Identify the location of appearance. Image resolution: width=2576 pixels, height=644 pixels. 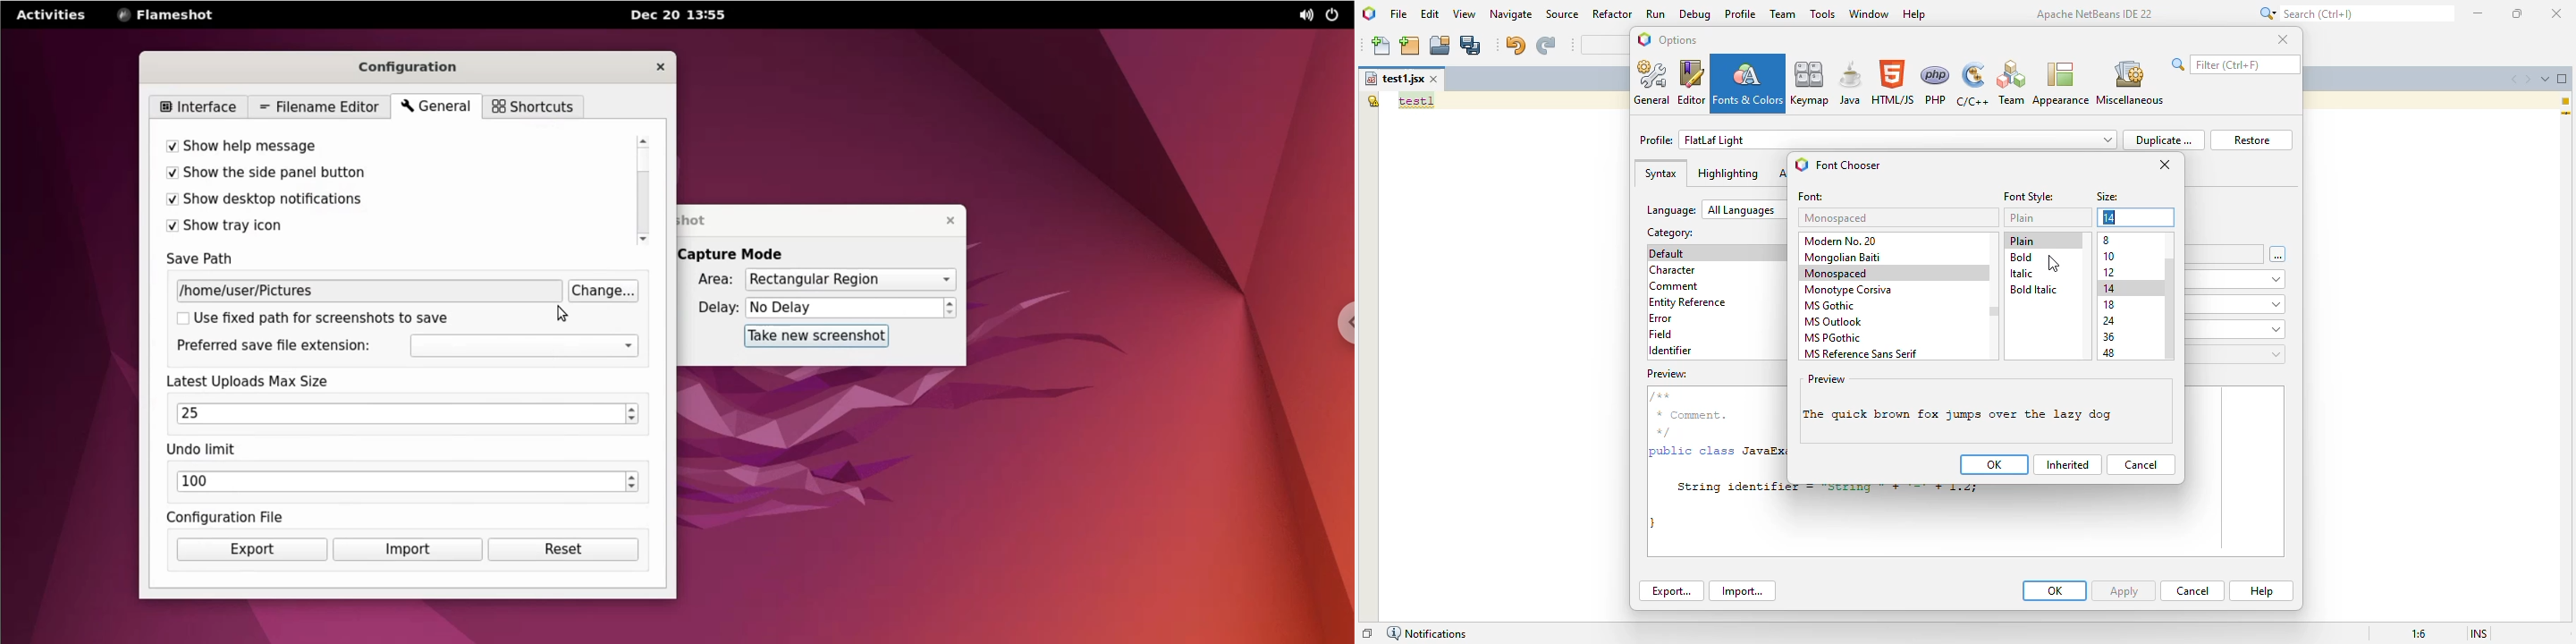
(2060, 83).